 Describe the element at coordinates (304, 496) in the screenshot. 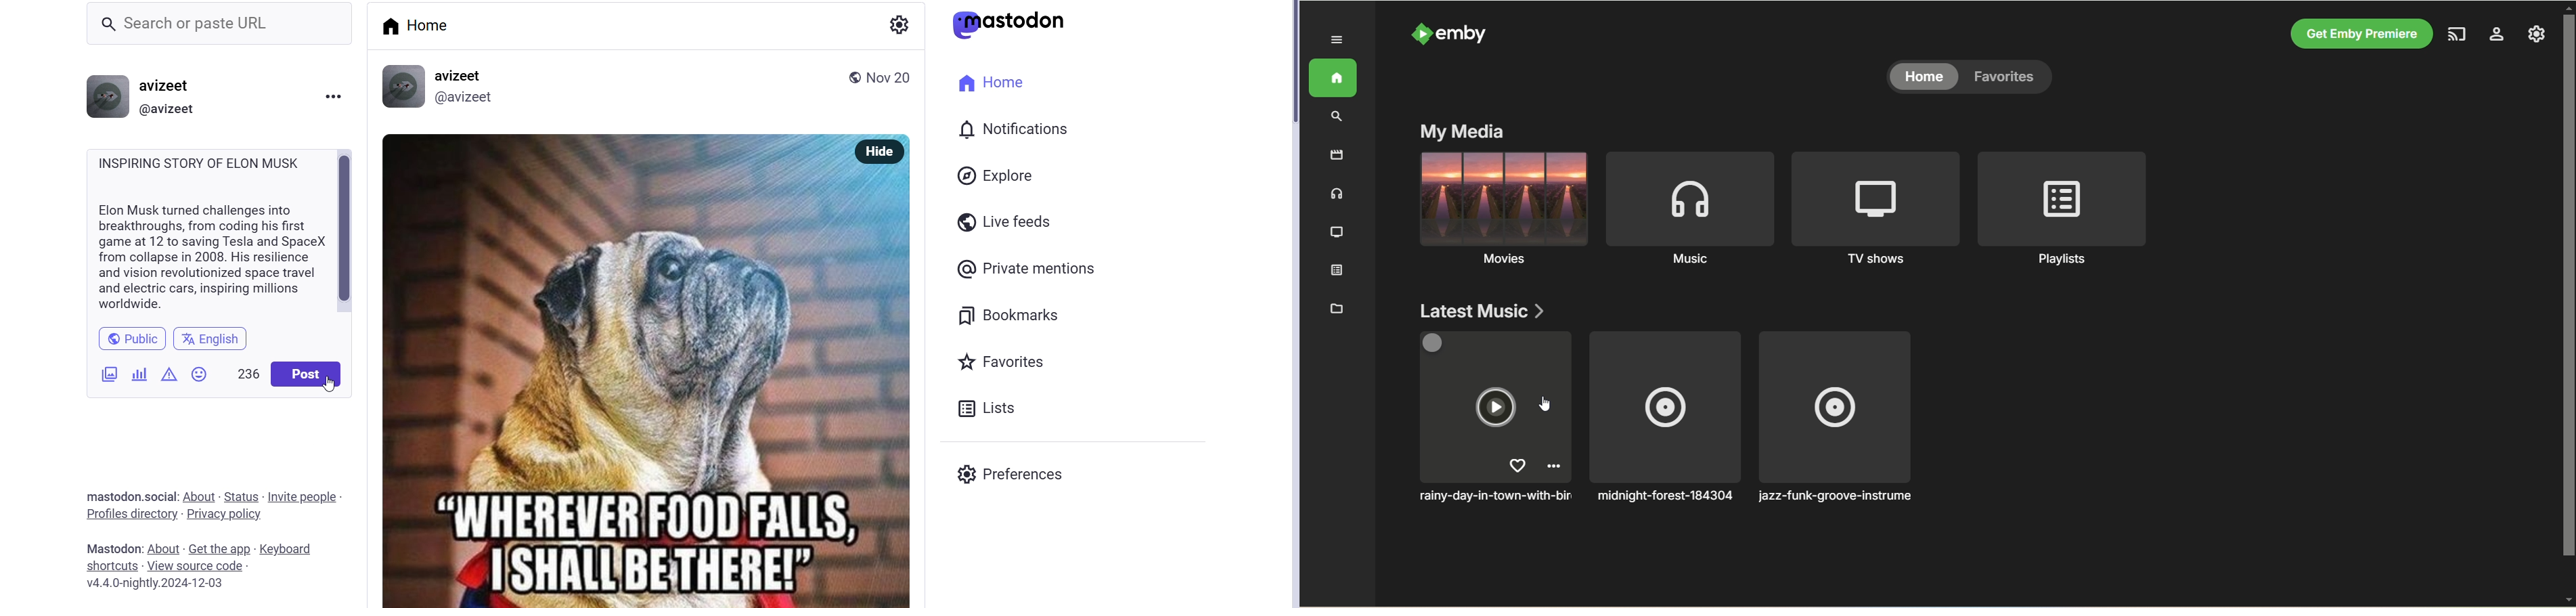

I see `Invite people` at that location.